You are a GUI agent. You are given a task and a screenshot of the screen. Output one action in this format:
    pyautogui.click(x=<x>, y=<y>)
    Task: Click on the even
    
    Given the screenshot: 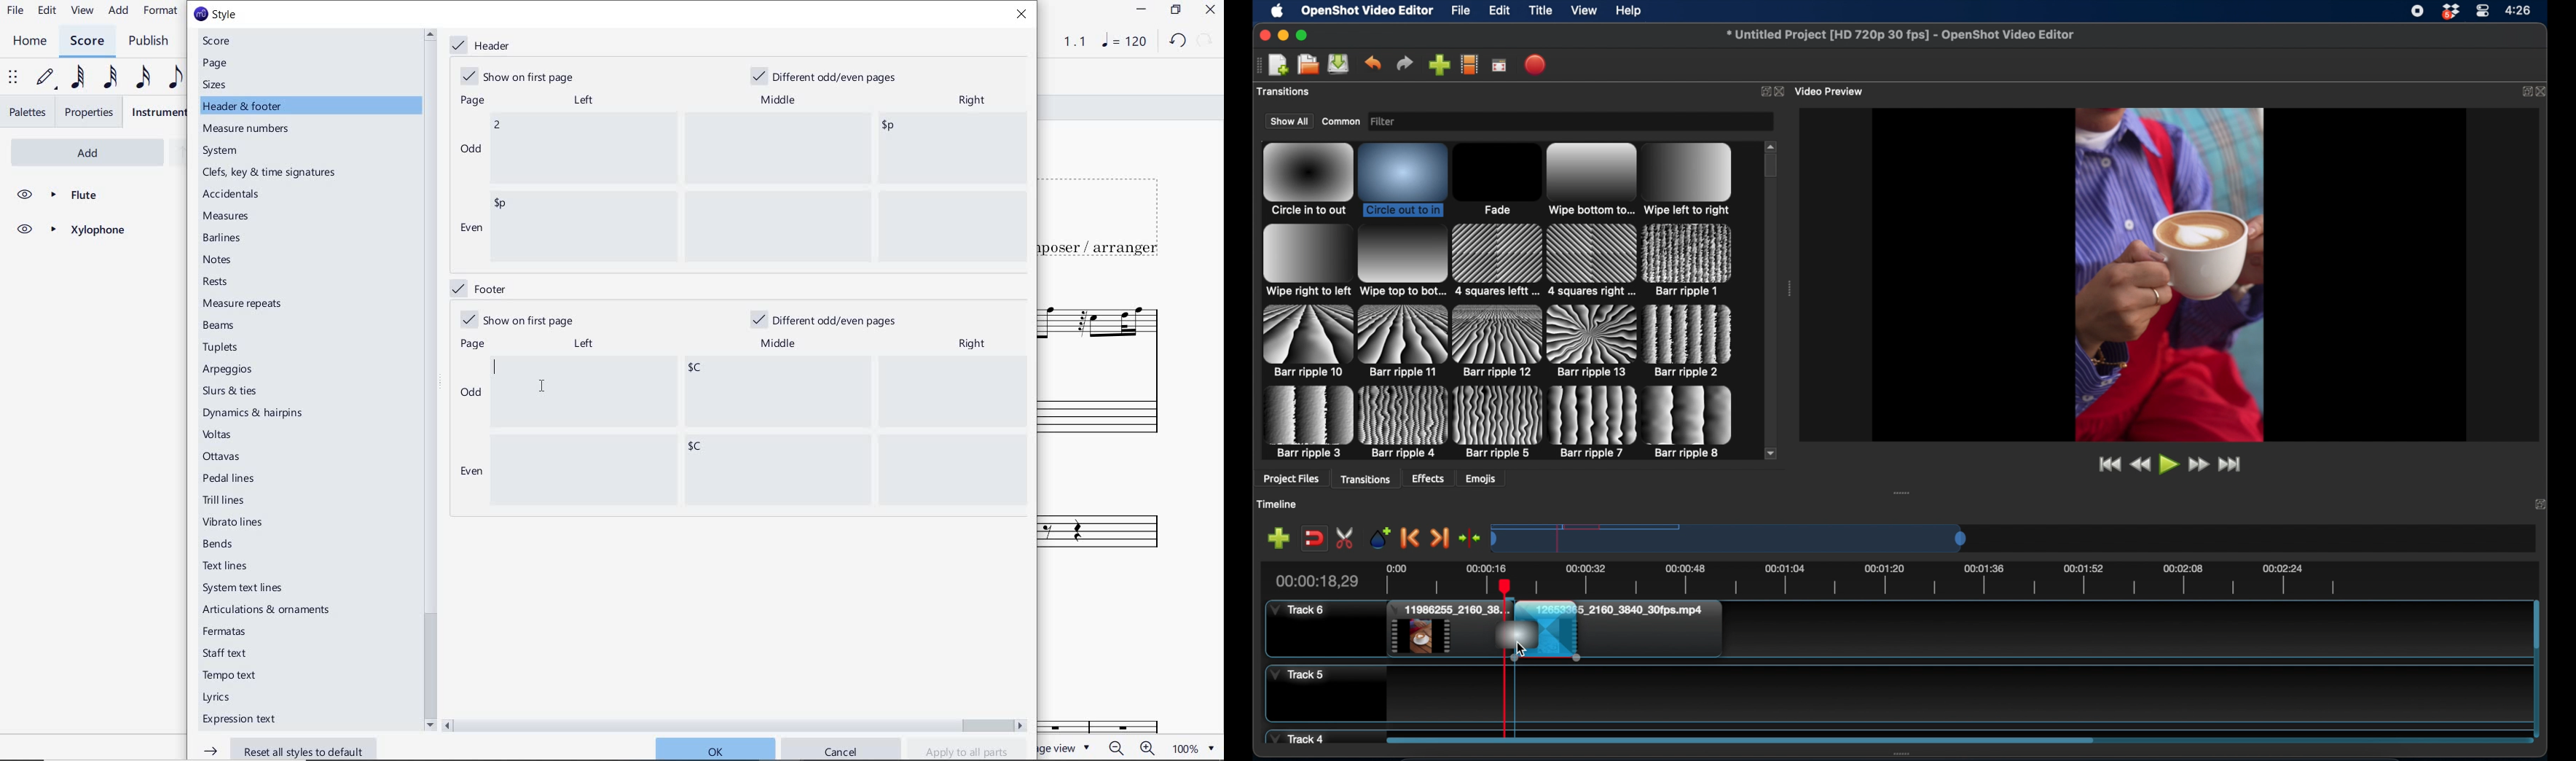 What is the action you would take?
    pyautogui.click(x=470, y=230)
    